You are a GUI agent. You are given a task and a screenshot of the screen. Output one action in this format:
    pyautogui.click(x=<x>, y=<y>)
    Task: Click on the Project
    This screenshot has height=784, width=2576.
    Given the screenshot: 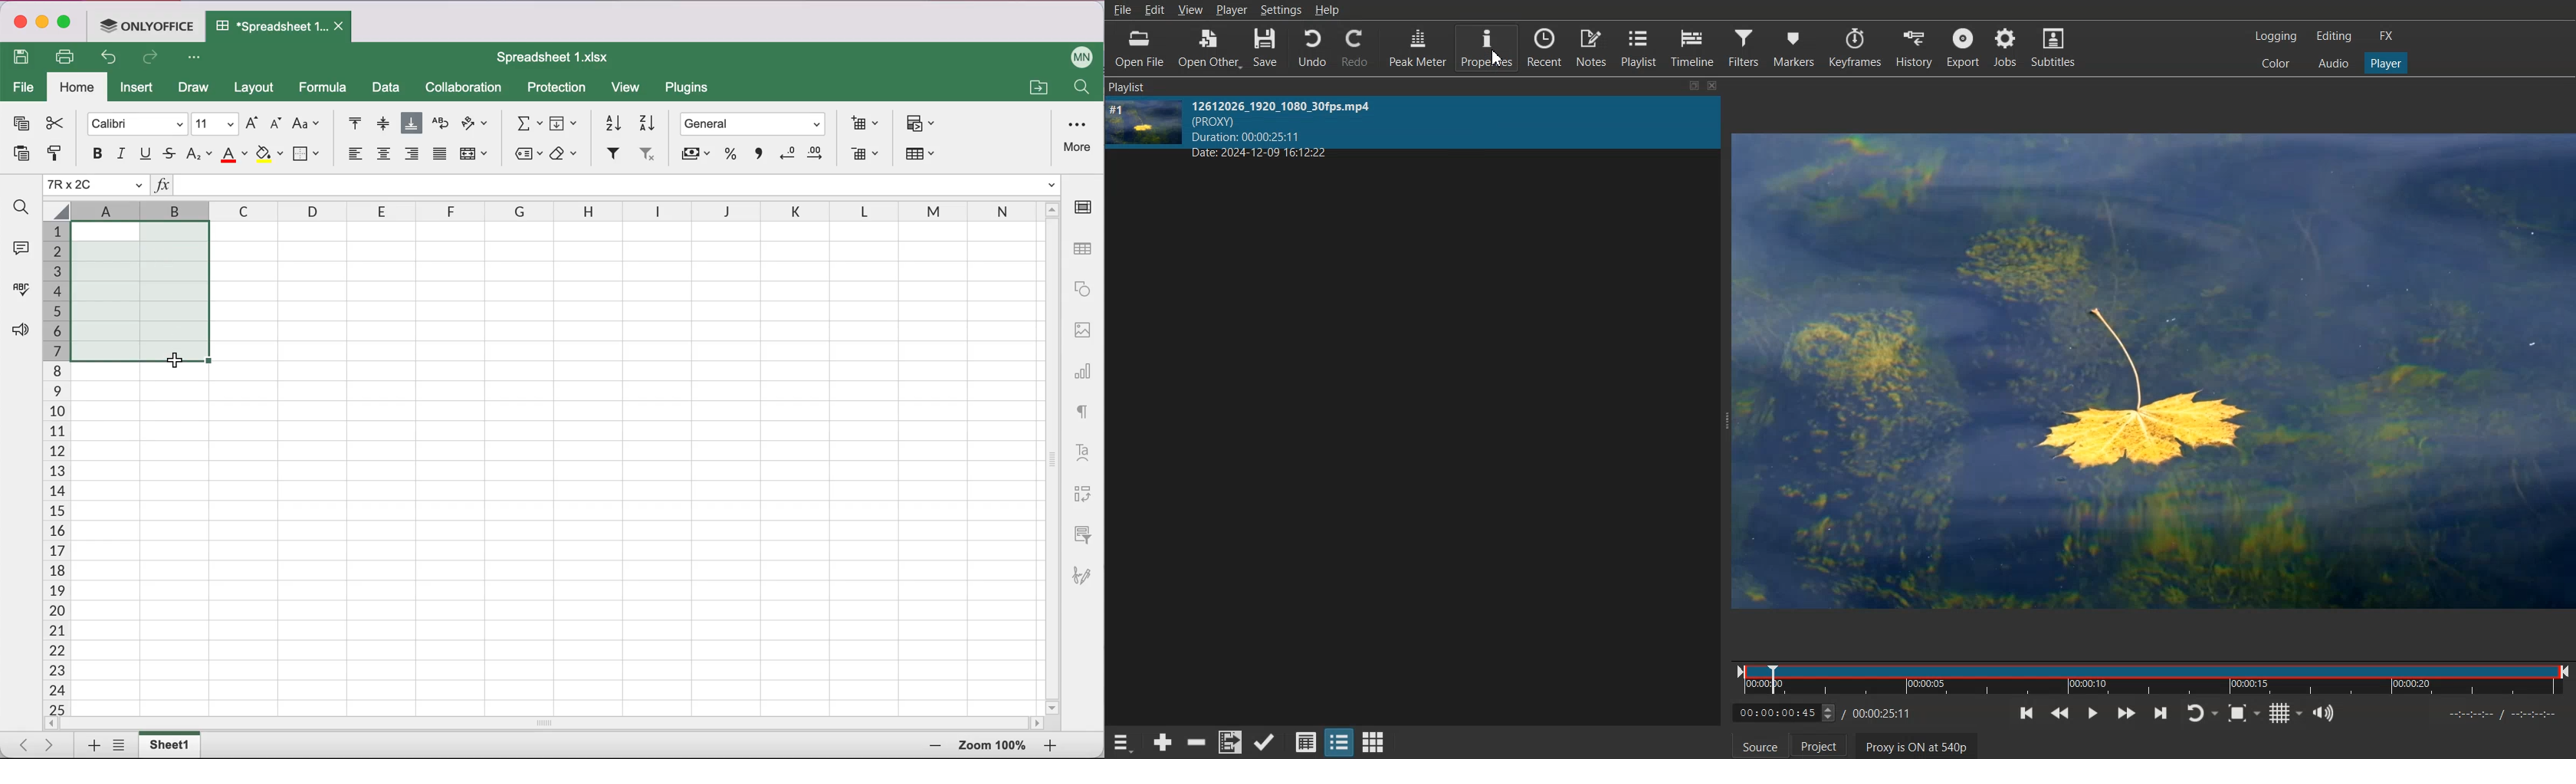 What is the action you would take?
    pyautogui.click(x=1819, y=744)
    